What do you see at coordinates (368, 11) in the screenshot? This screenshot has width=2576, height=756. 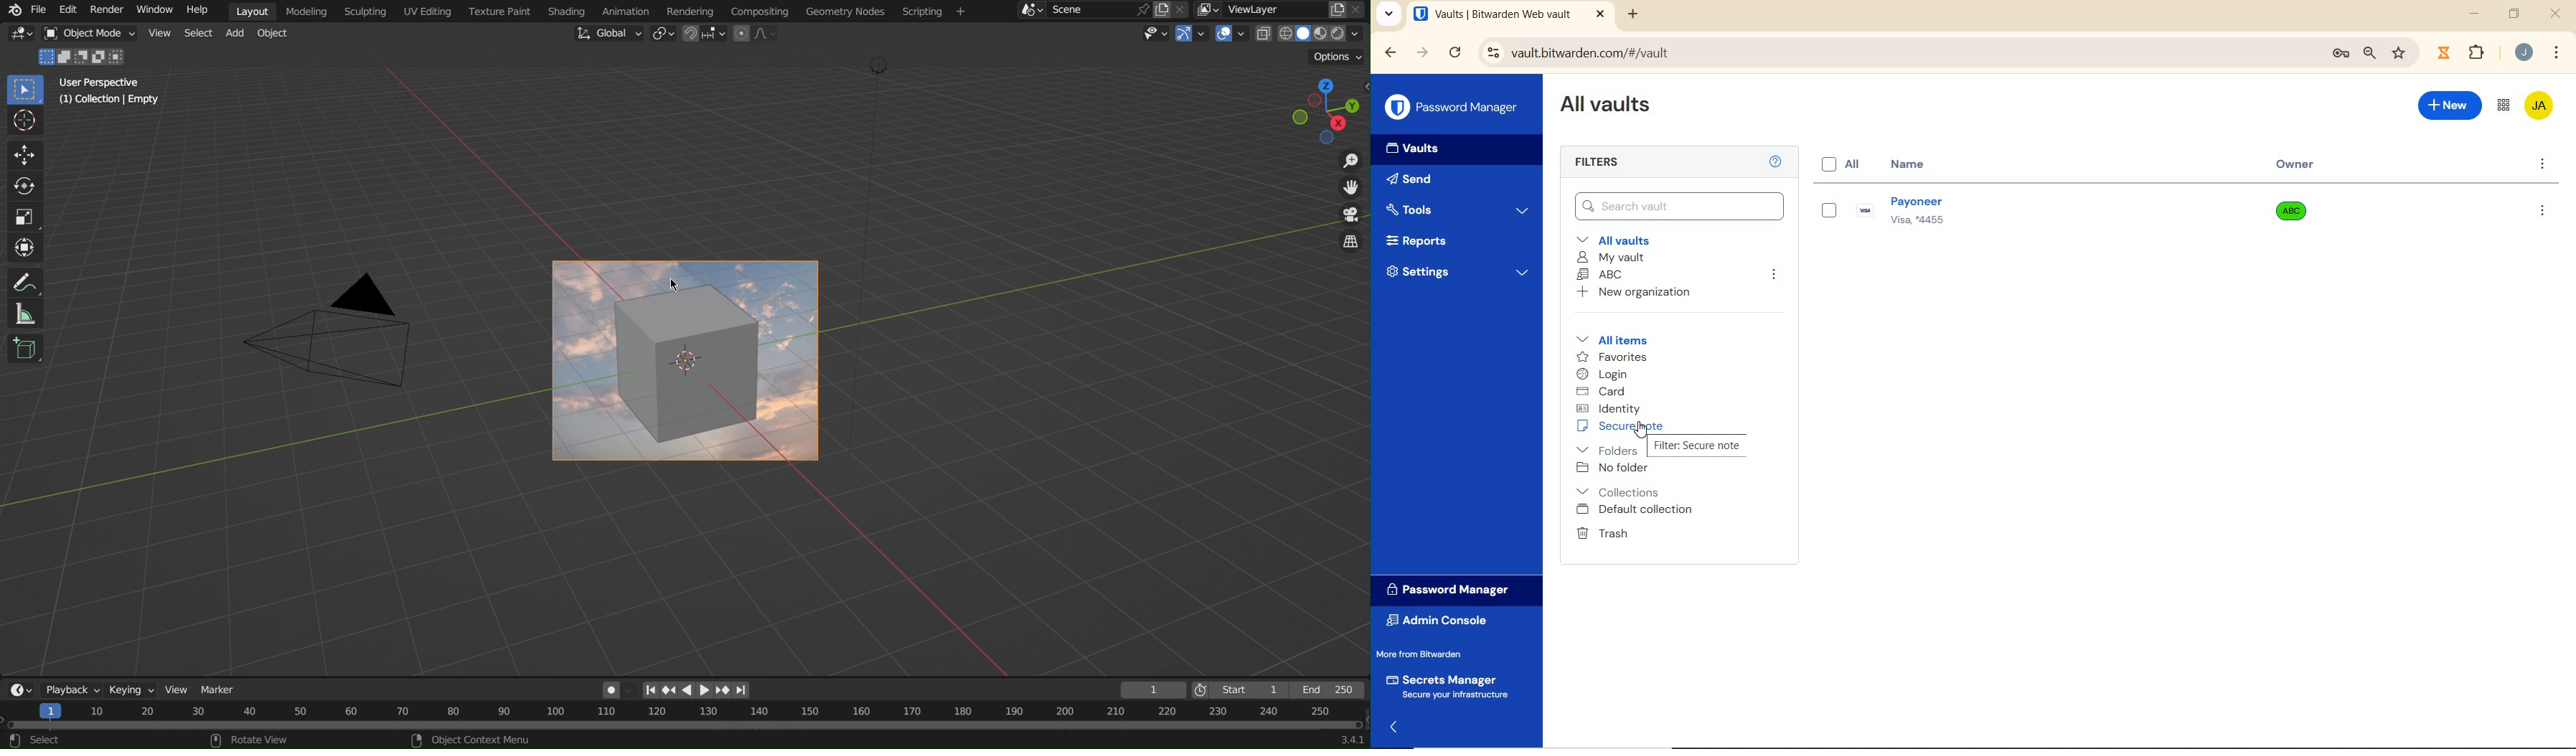 I see `Scripting` at bounding box center [368, 11].